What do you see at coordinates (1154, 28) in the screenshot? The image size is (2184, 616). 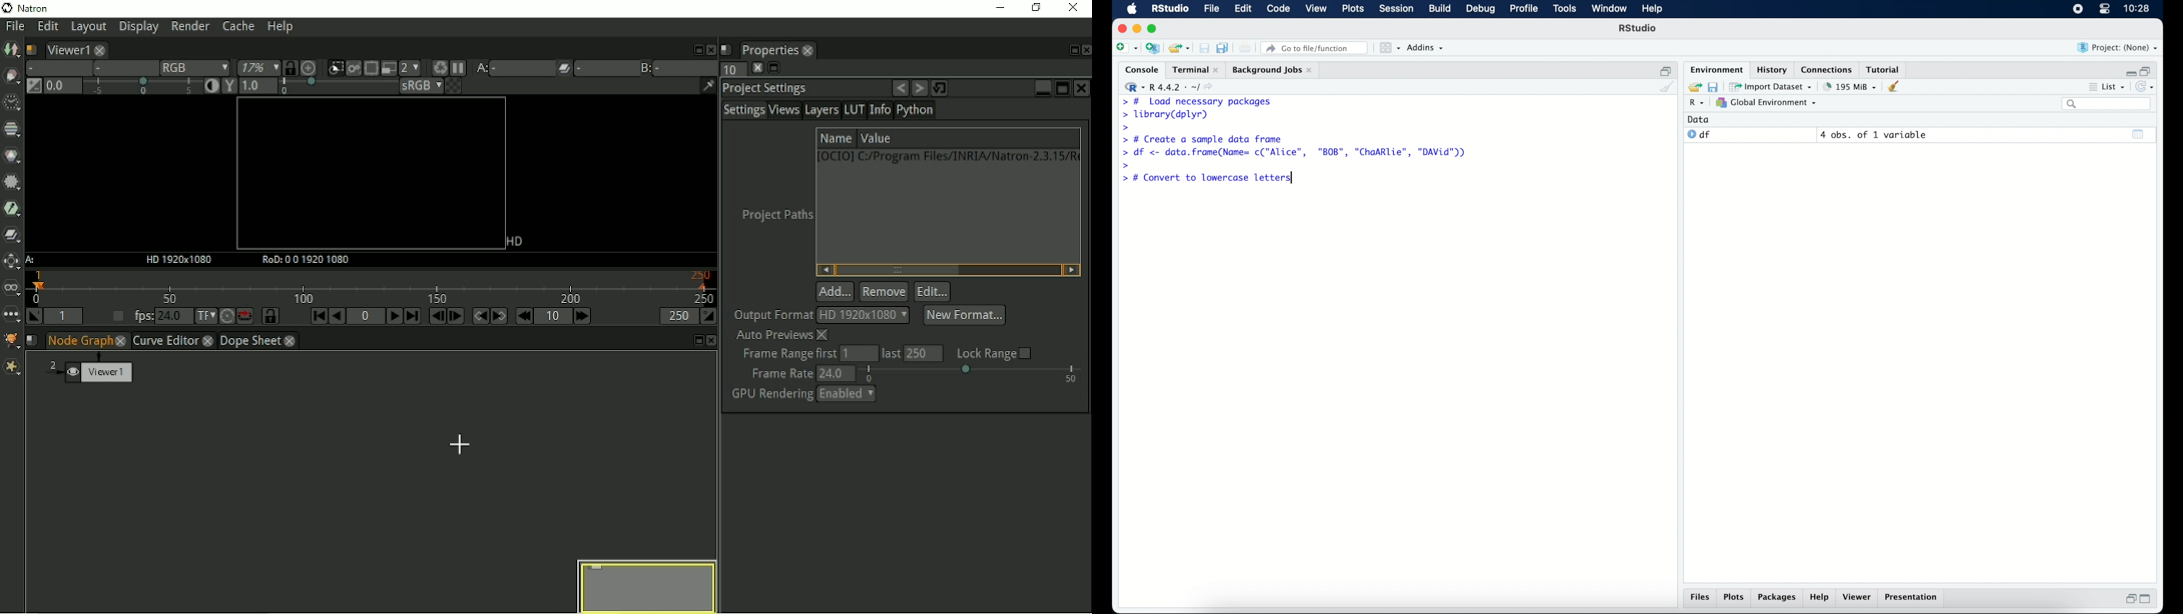 I see `maximize` at bounding box center [1154, 28].